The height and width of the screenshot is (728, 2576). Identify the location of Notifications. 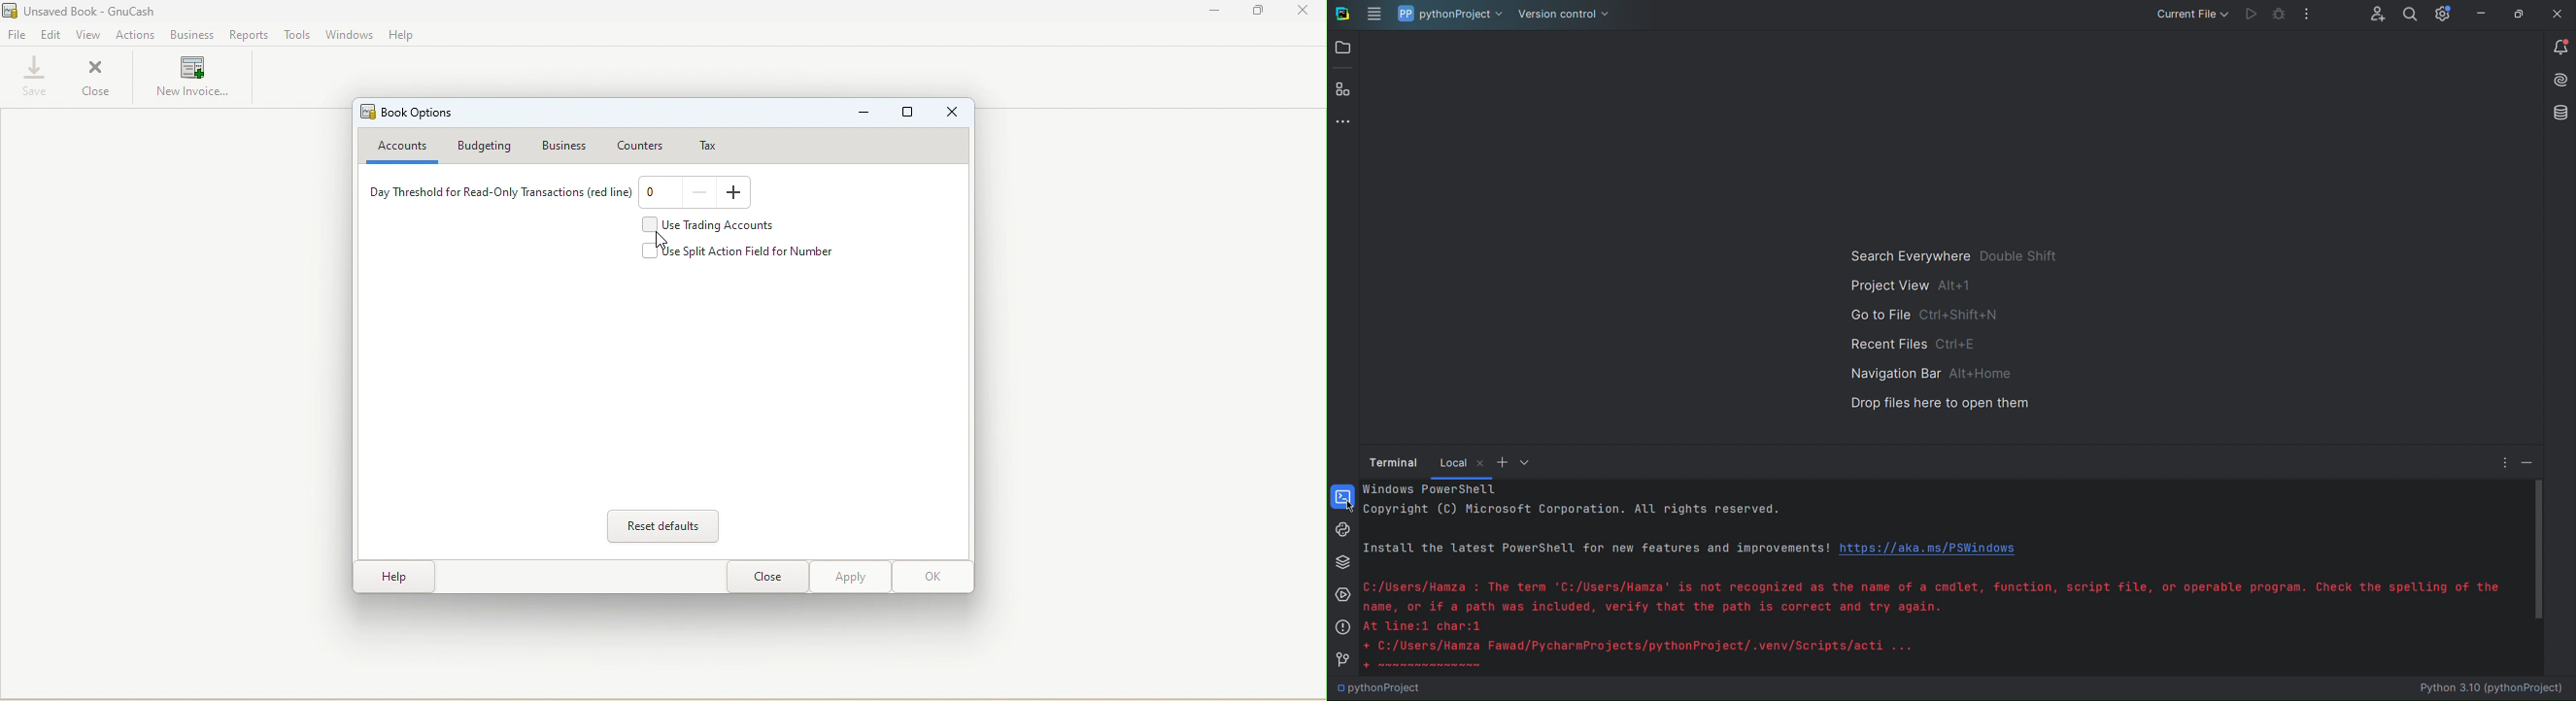
(2559, 45).